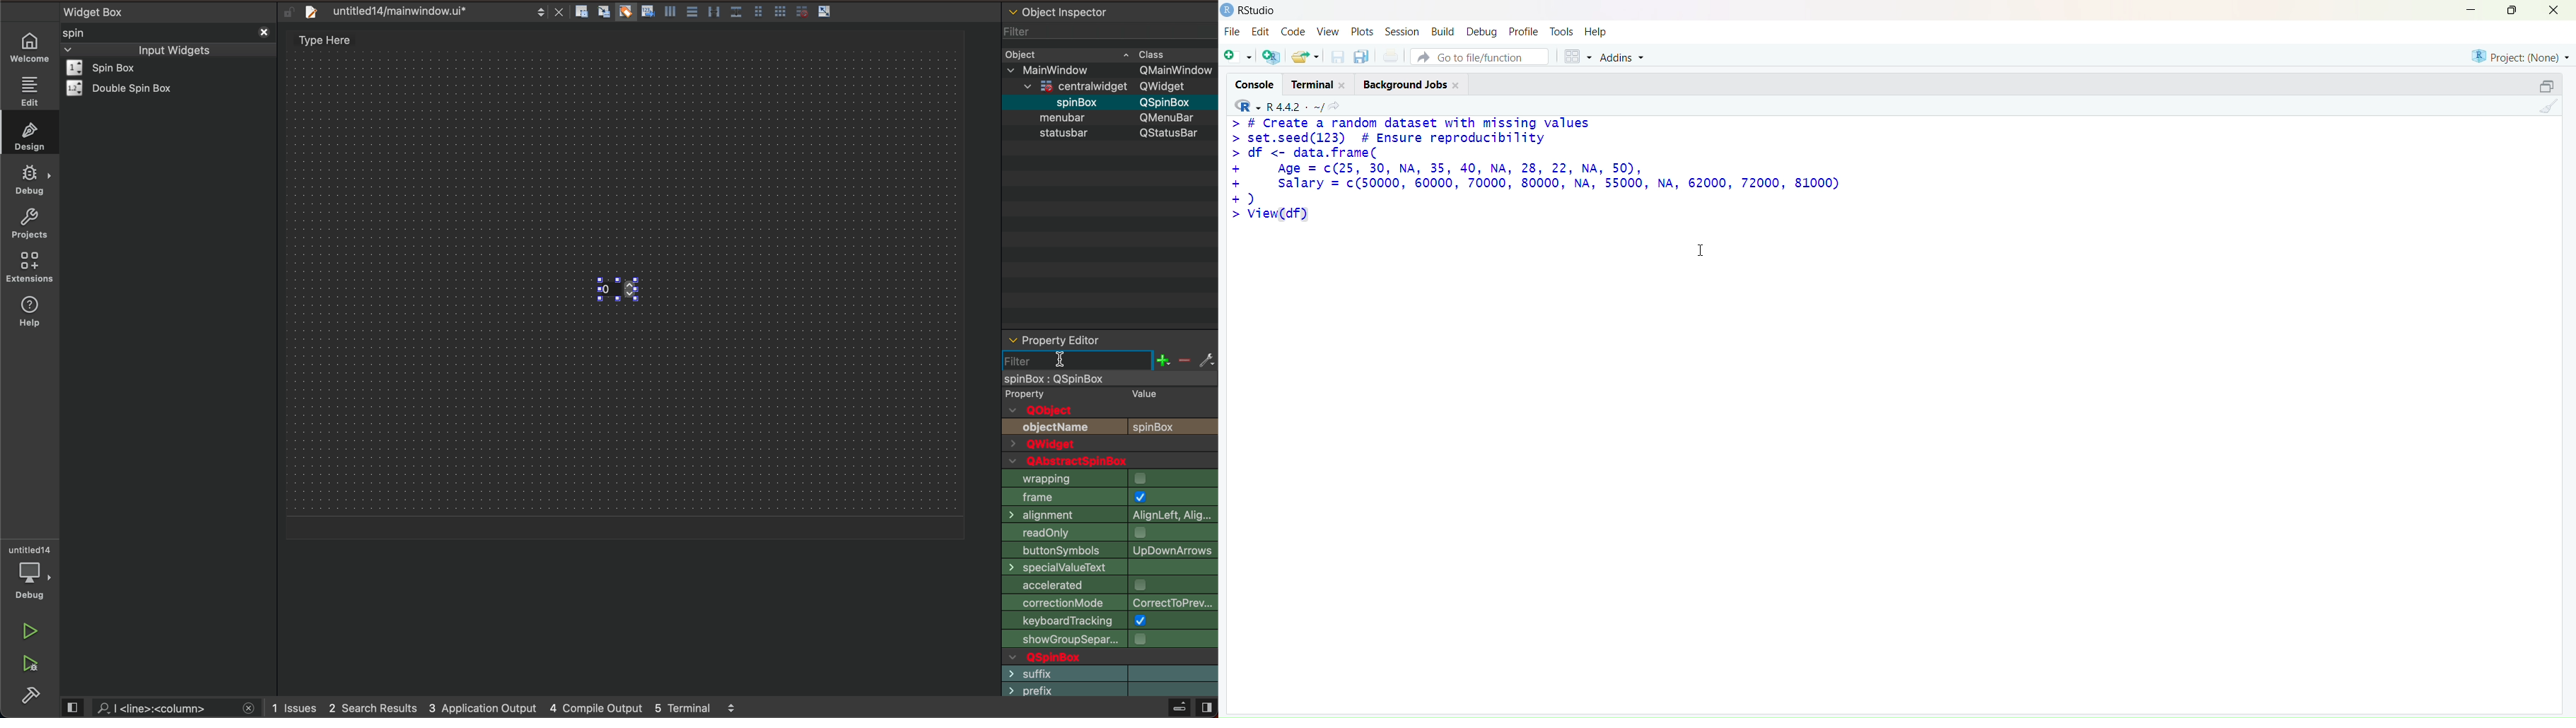  Describe the element at coordinates (1336, 57) in the screenshot. I see `save current documet` at that location.